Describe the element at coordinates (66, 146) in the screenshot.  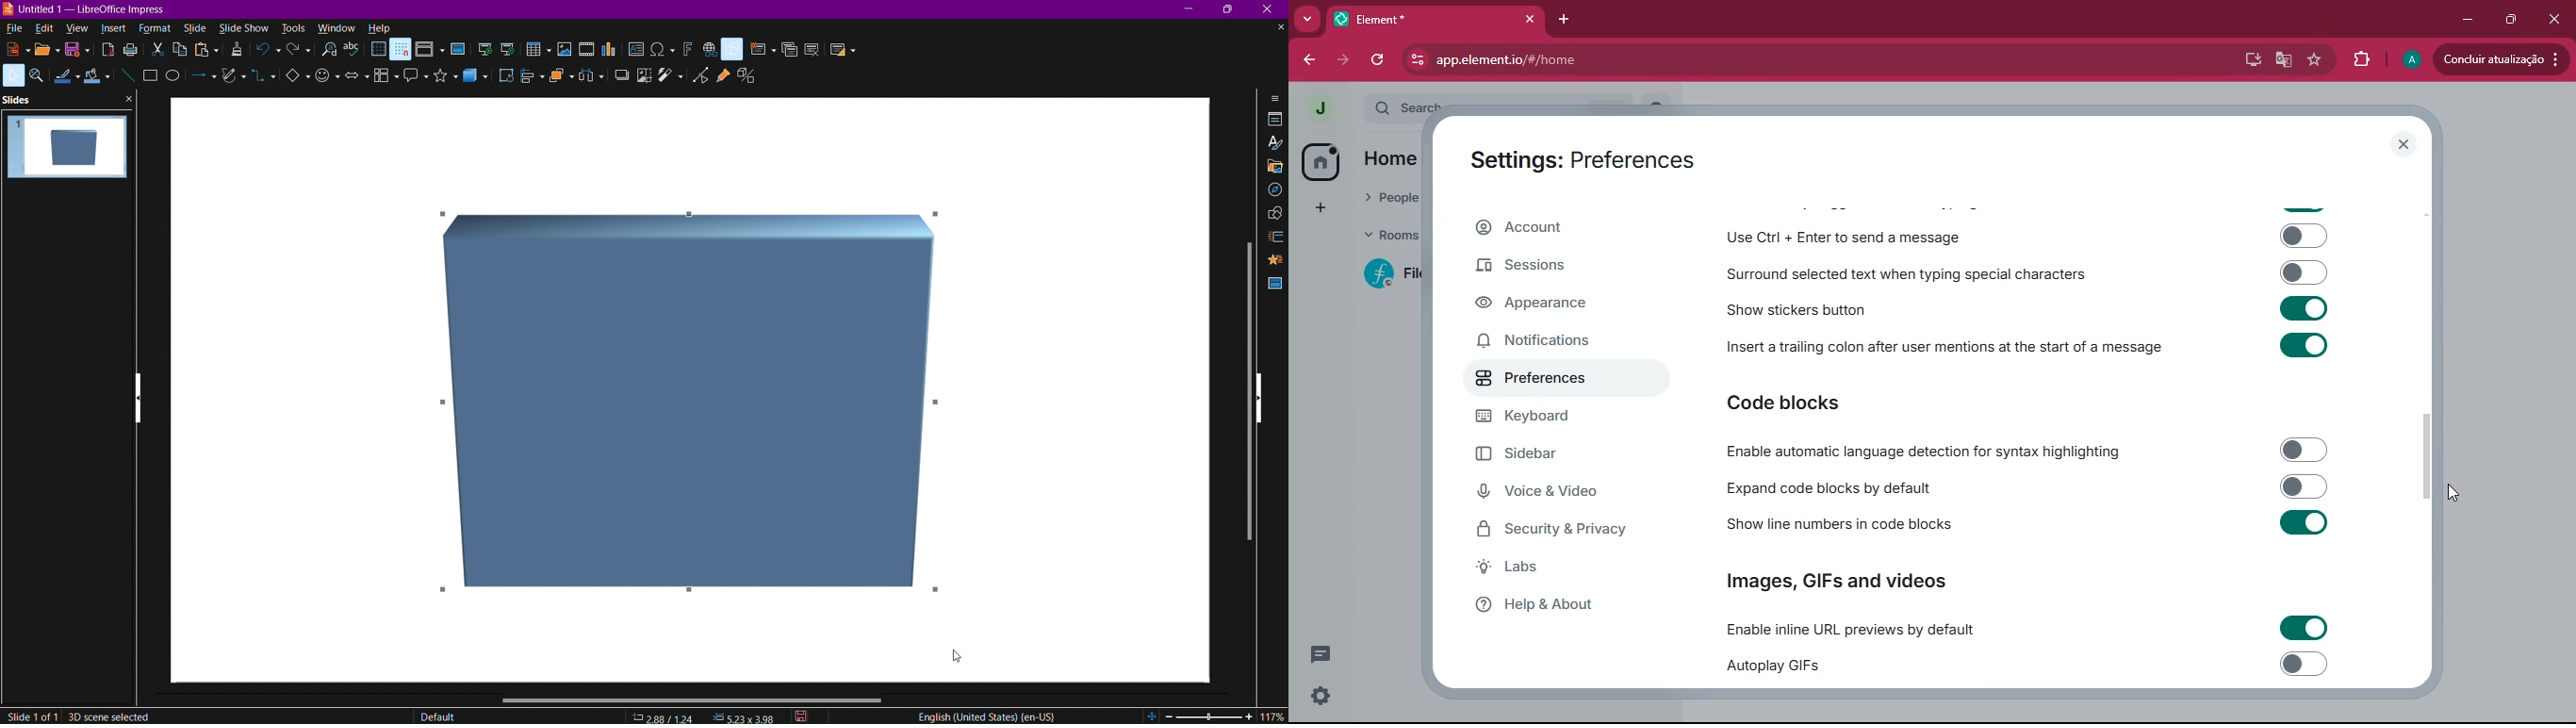
I see `first slide preview changed to 3D rectangle` at that location.